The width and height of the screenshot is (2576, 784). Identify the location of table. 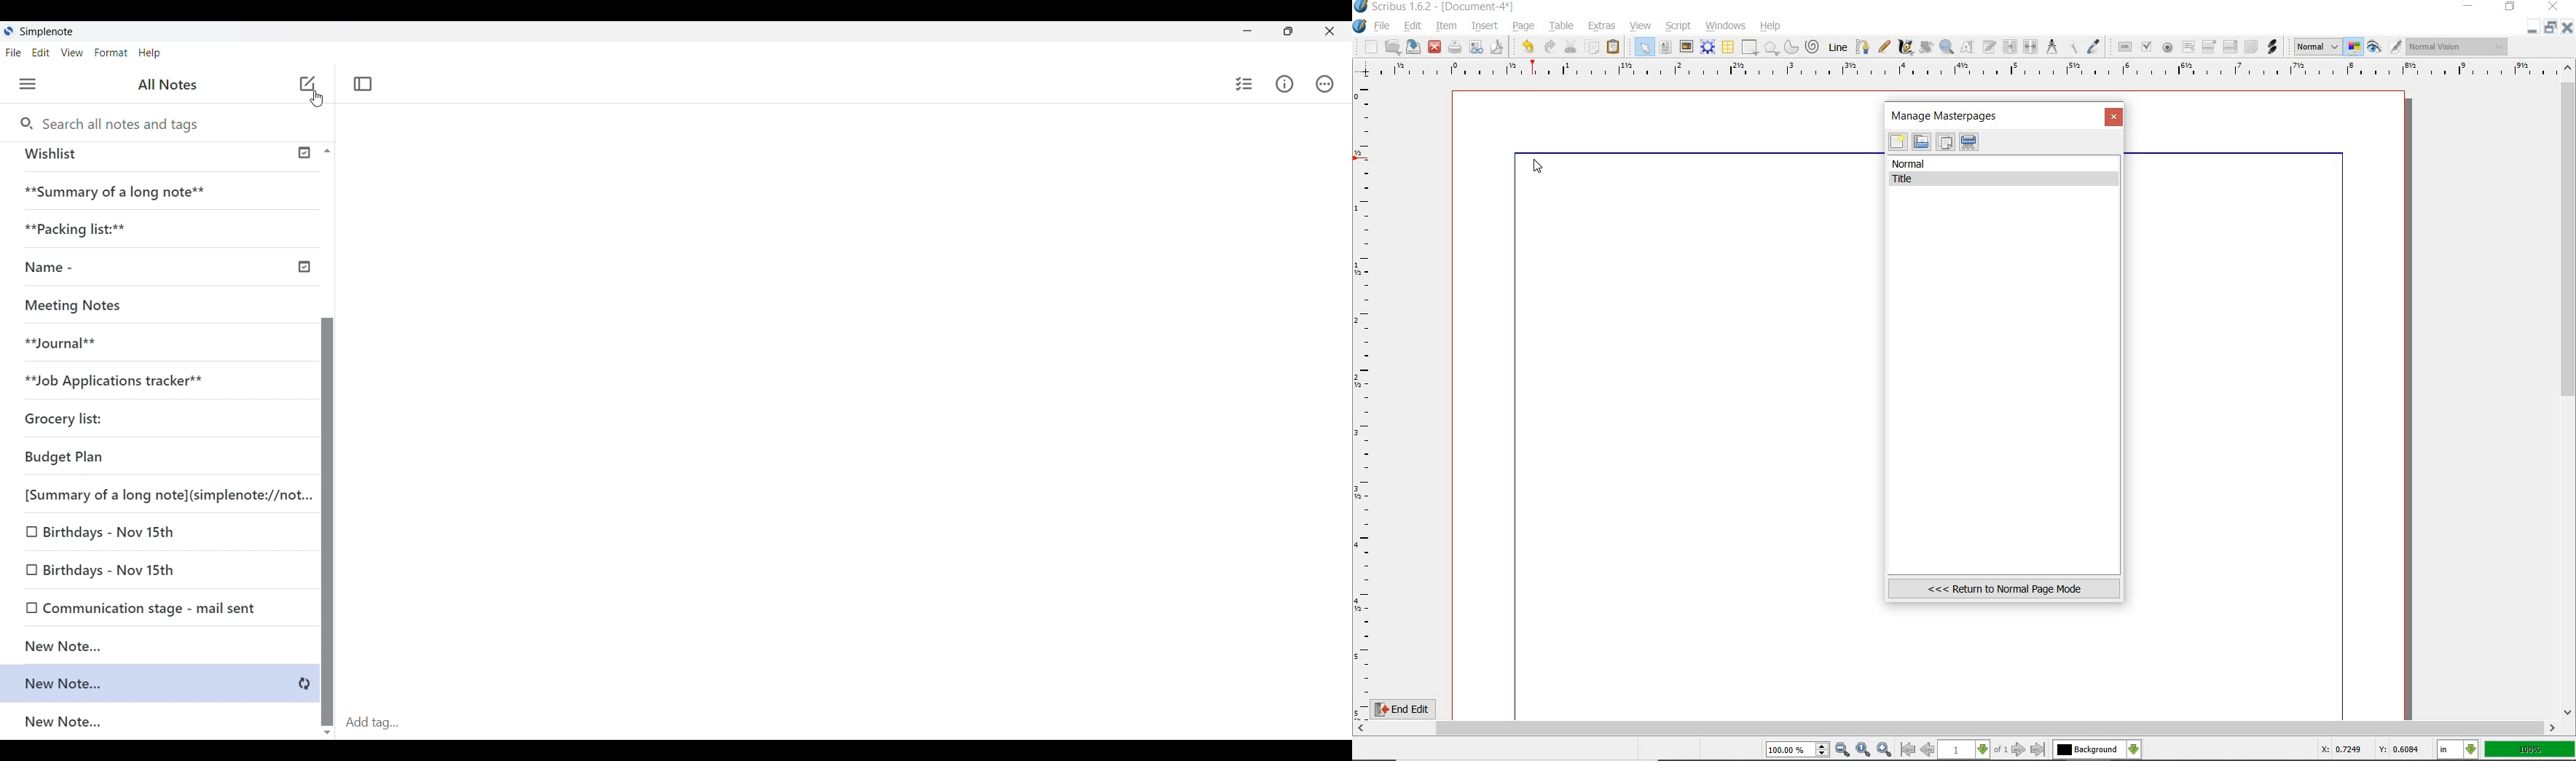
(1727, 47).